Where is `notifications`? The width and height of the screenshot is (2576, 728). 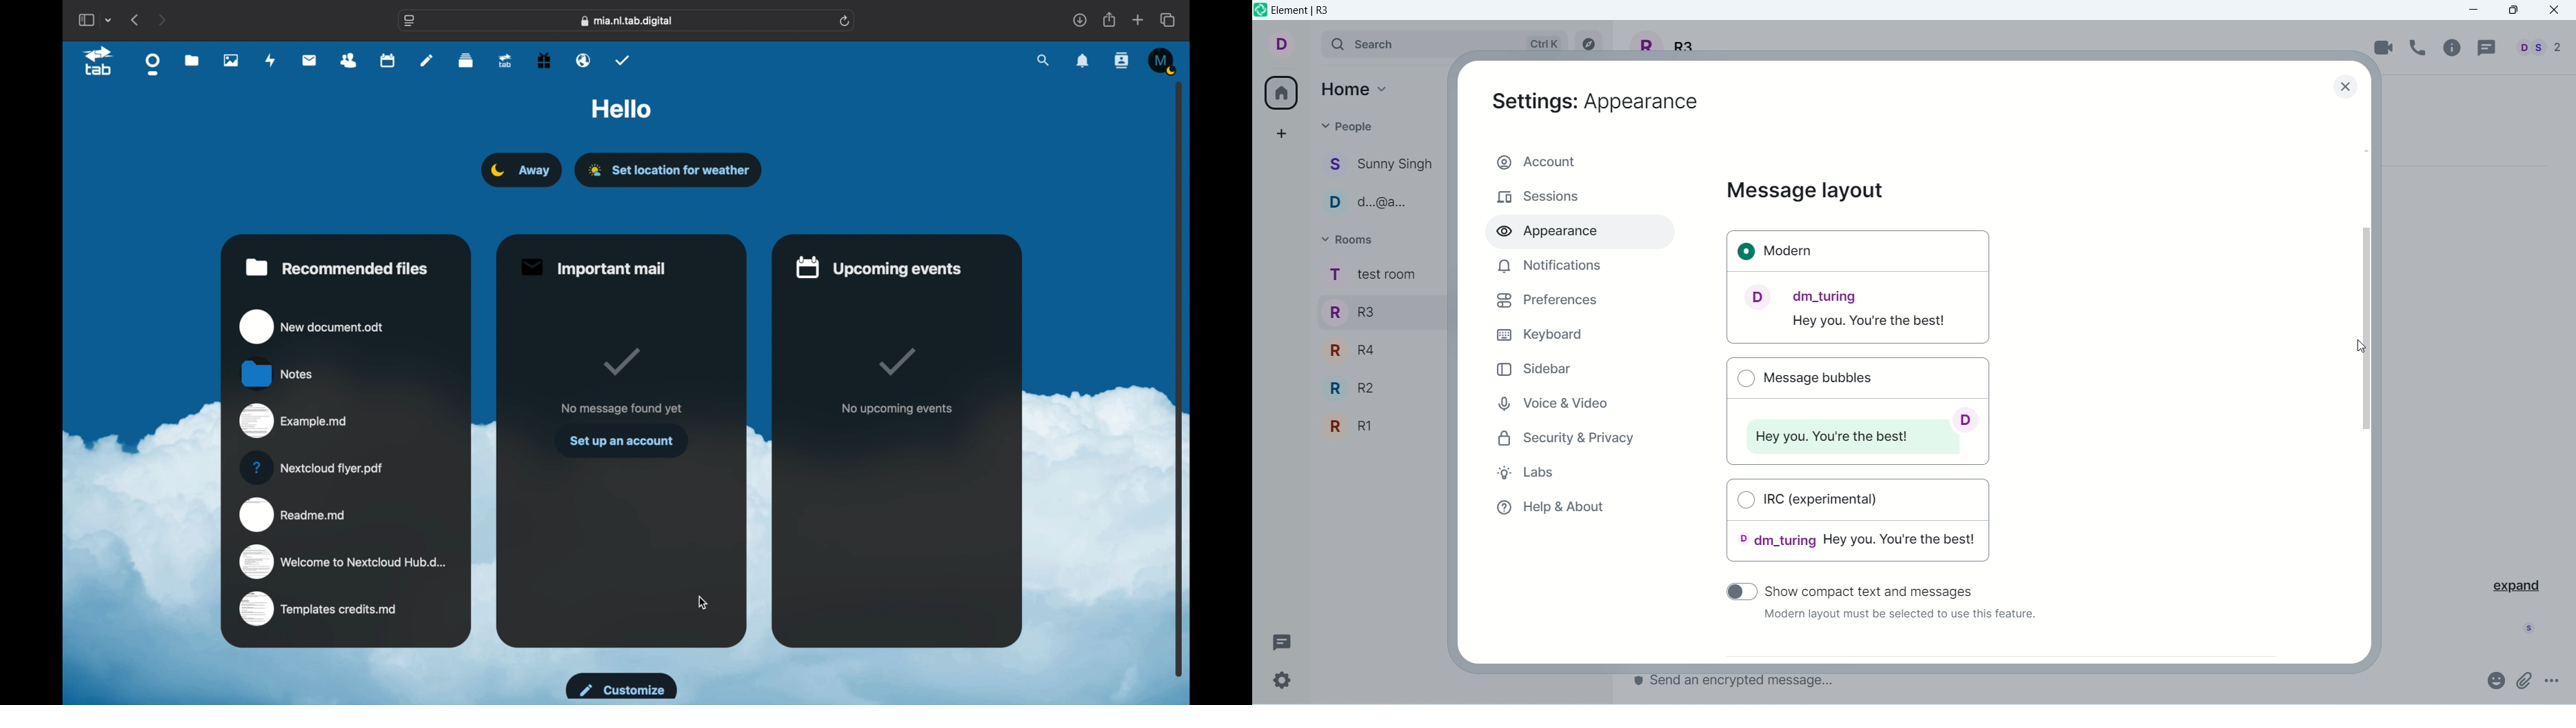
notifications is located at coordinates (1084, 61).